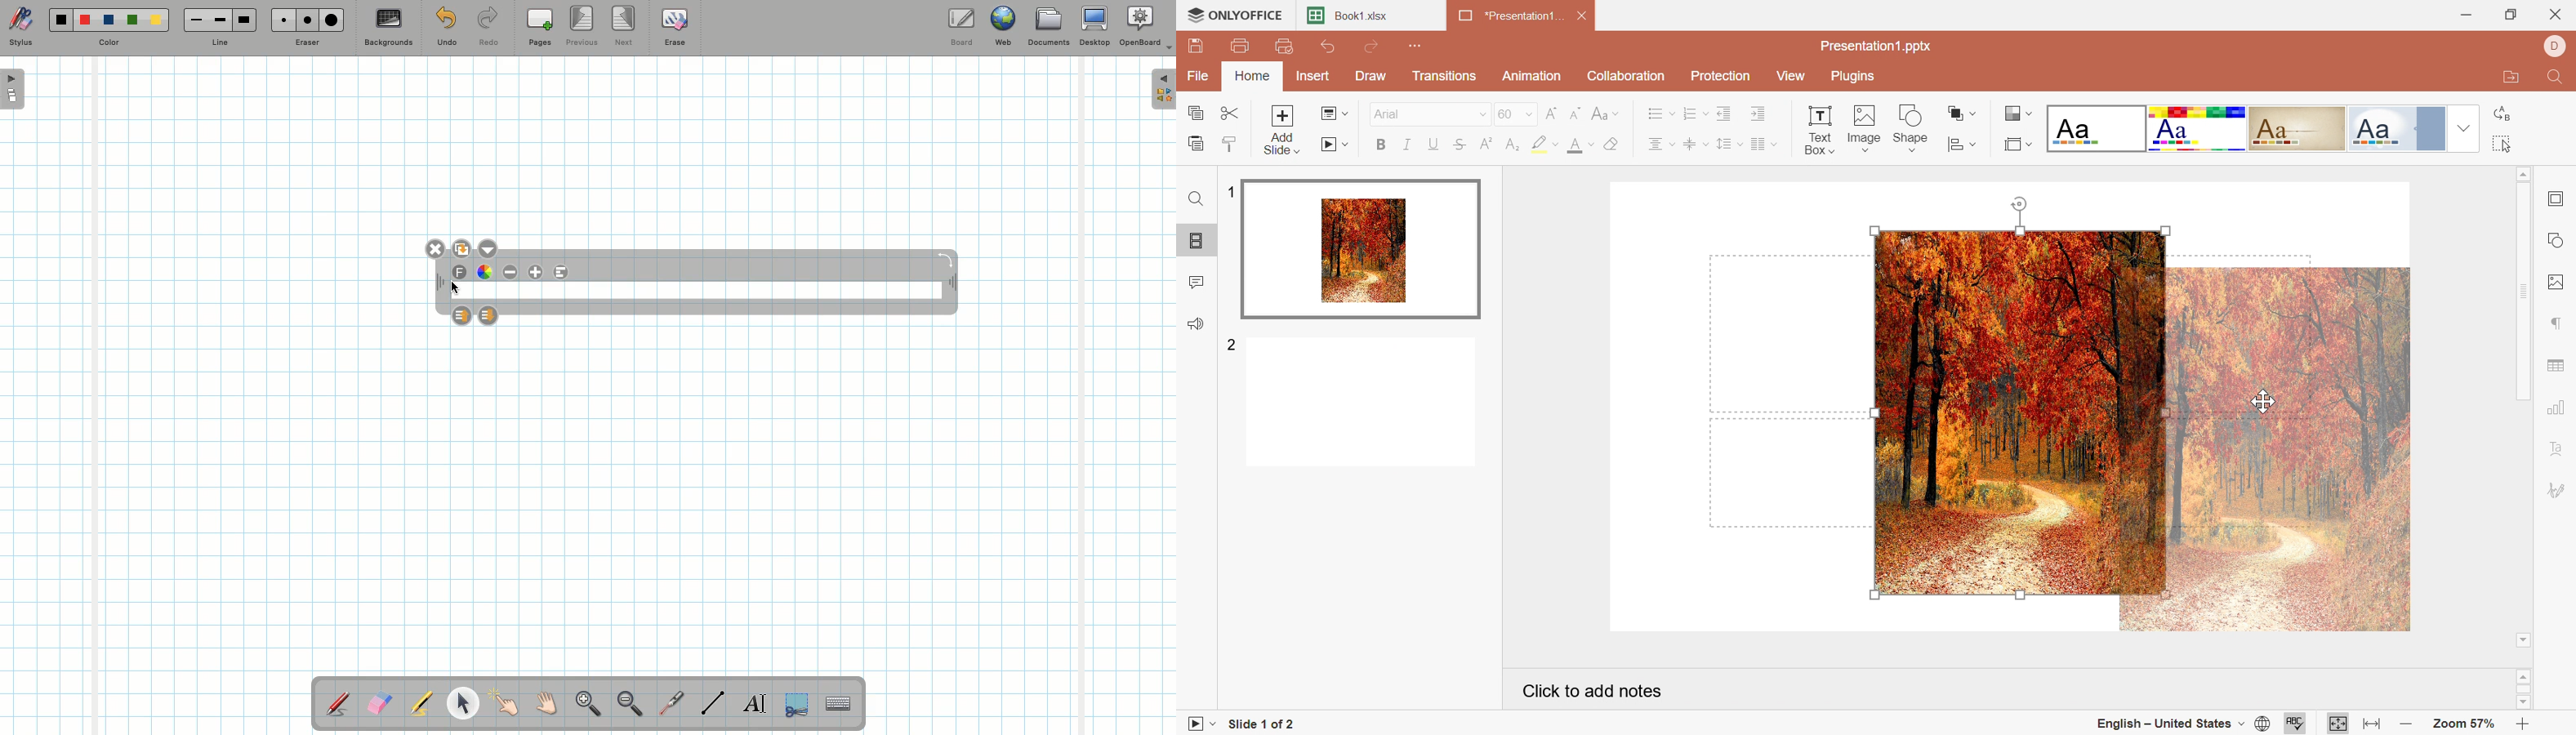  I want to click on Zoom out, so click(2404, 725).